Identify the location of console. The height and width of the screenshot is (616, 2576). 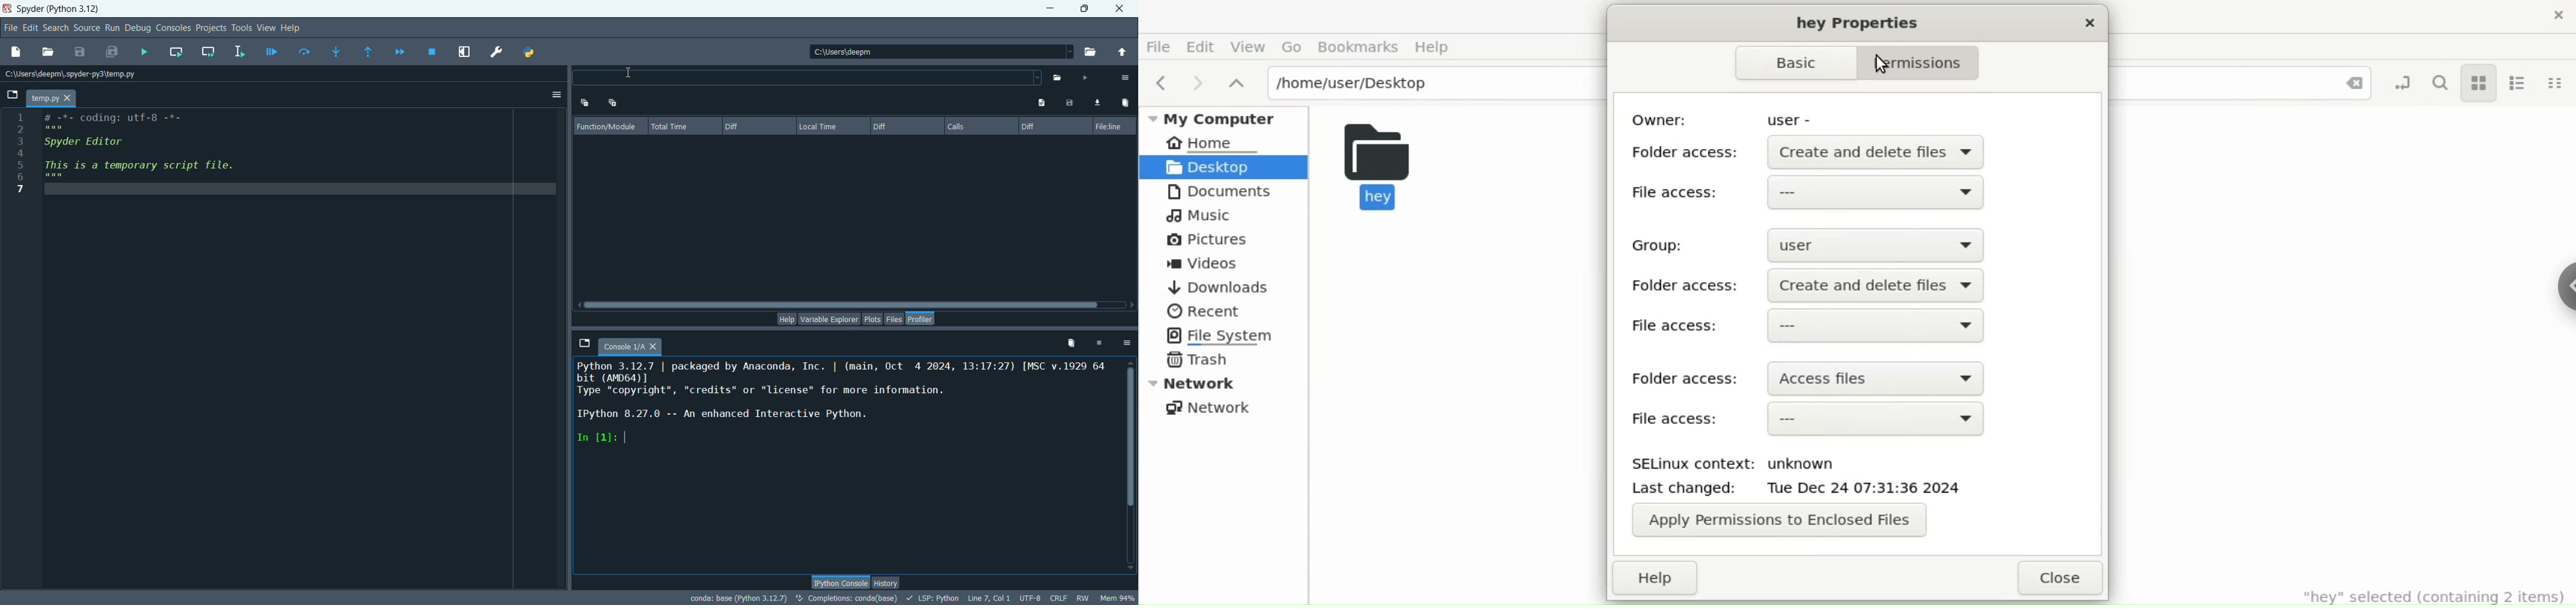
(629, 348).